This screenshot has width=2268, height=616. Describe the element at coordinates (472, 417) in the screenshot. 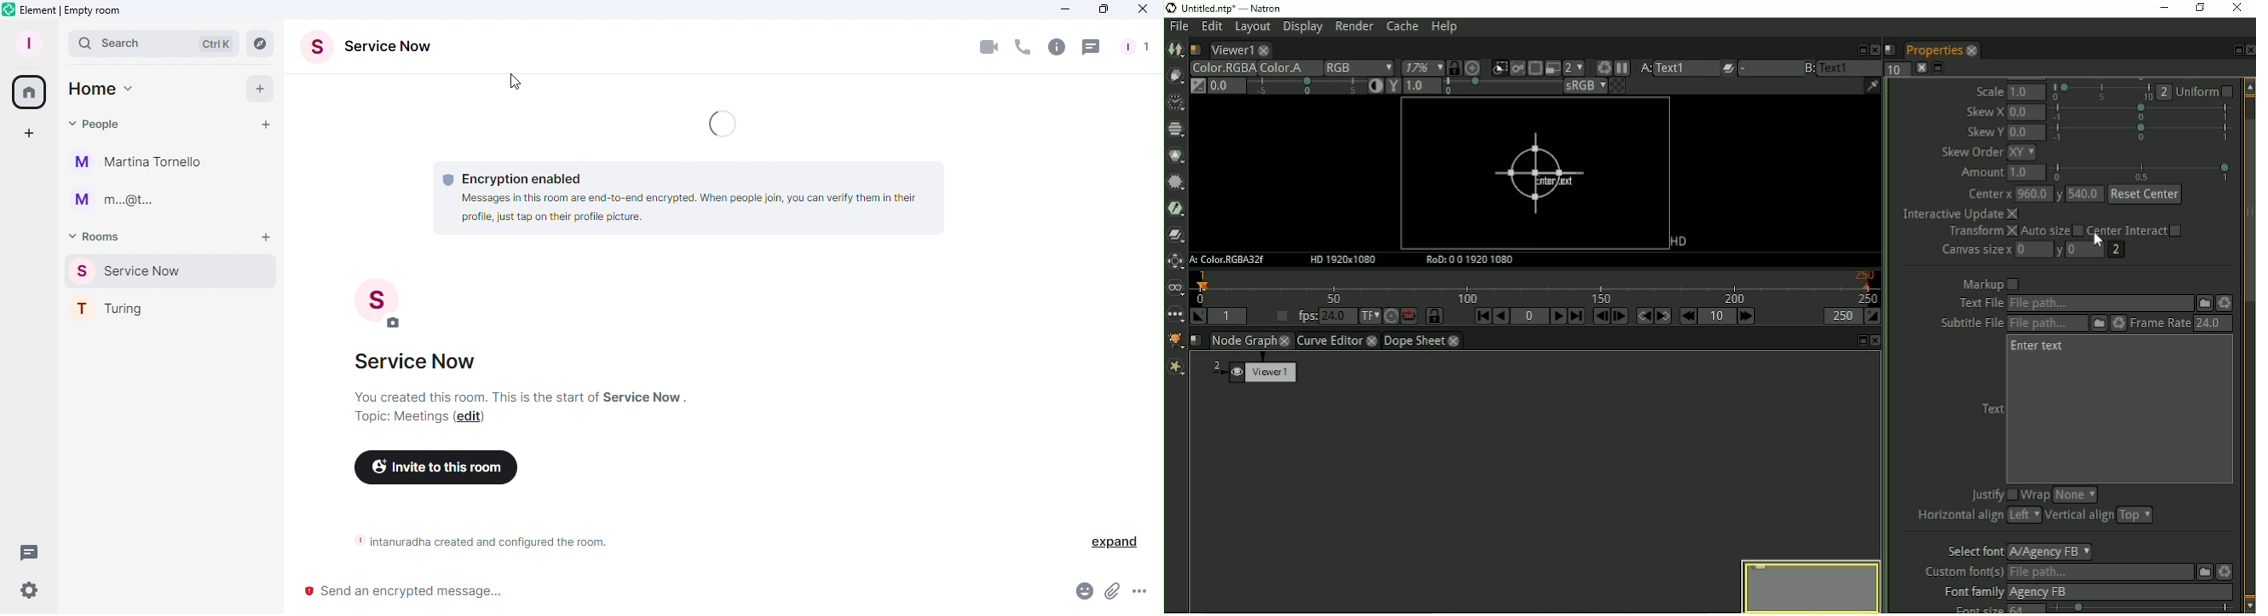

I see `Edit` at that location.